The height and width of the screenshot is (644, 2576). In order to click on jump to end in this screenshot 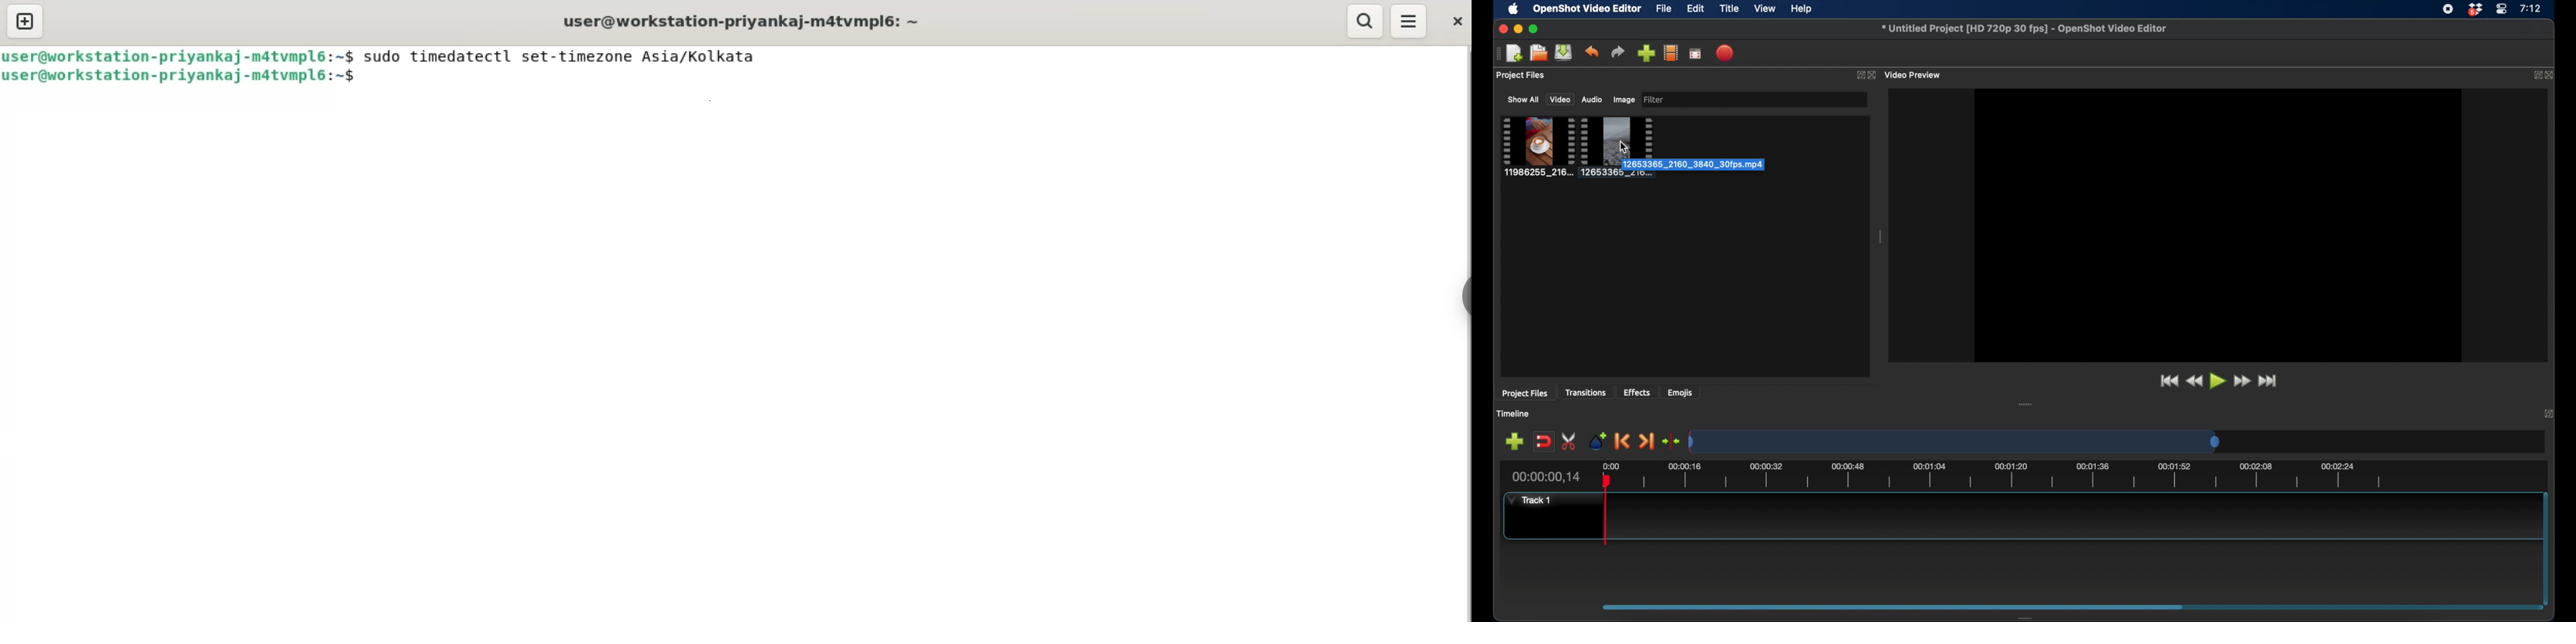, I will do `click(2270, 381)`.